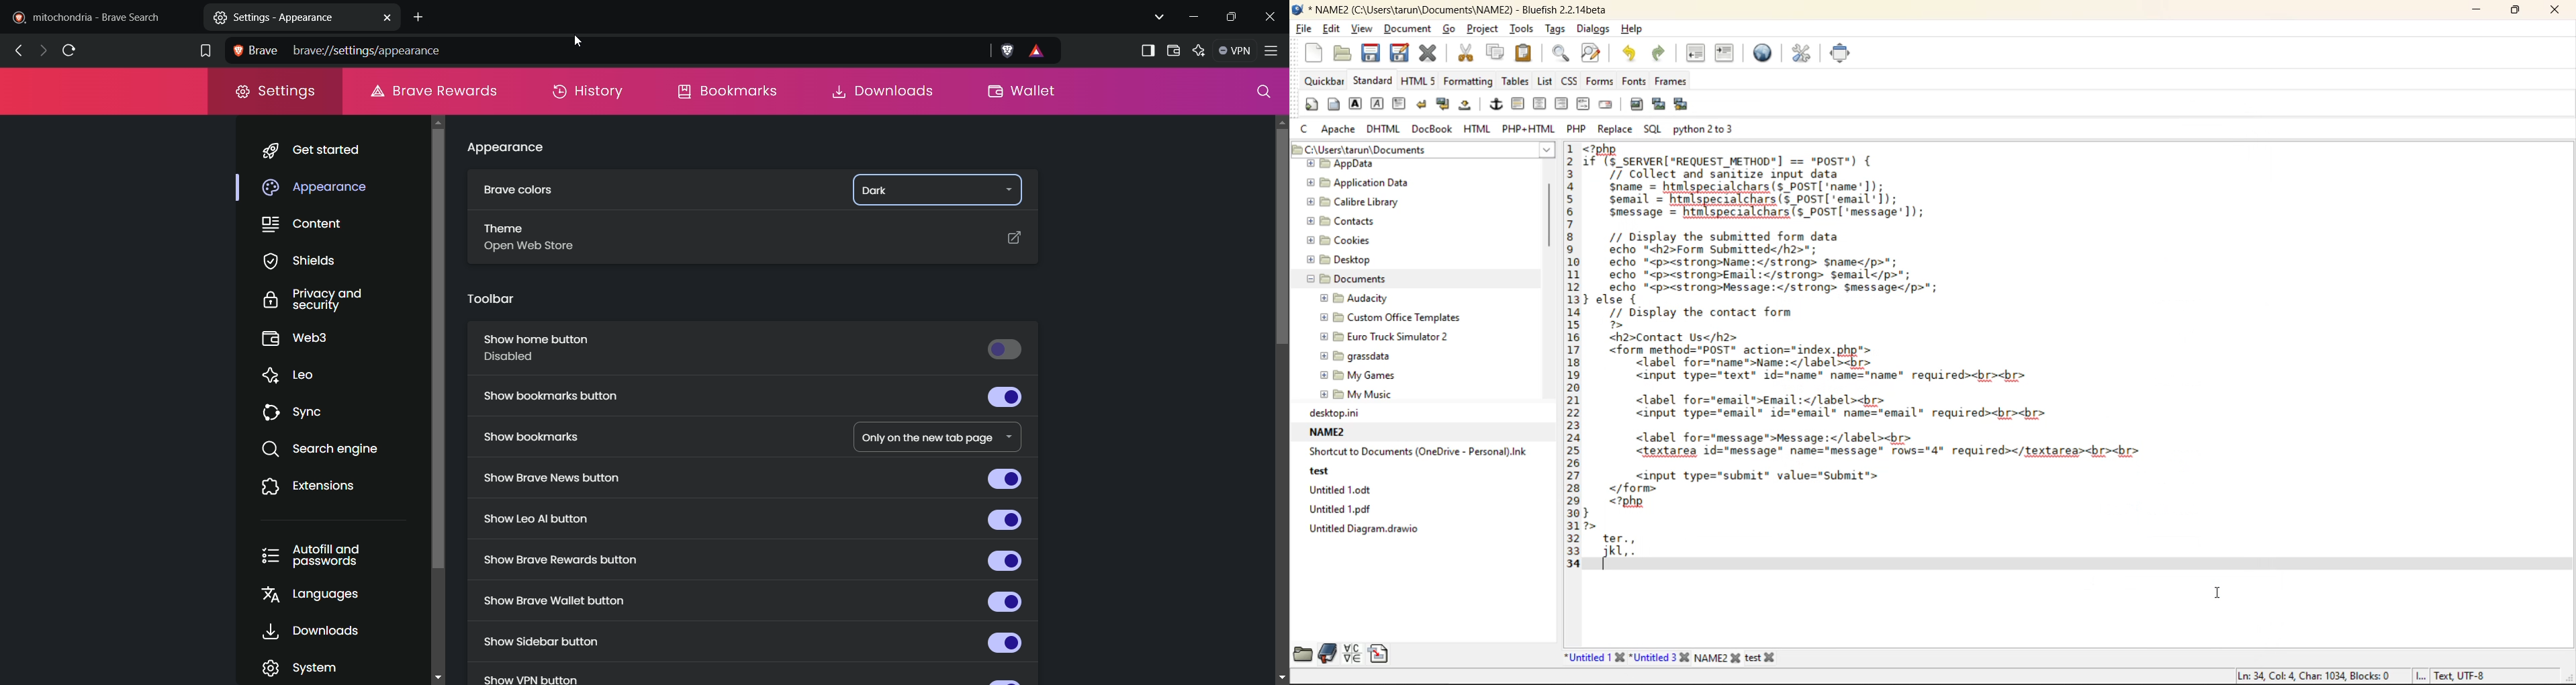 This screenshot has height=700, width=2576. I want to click on show bookmarks button, so click(756, 400).